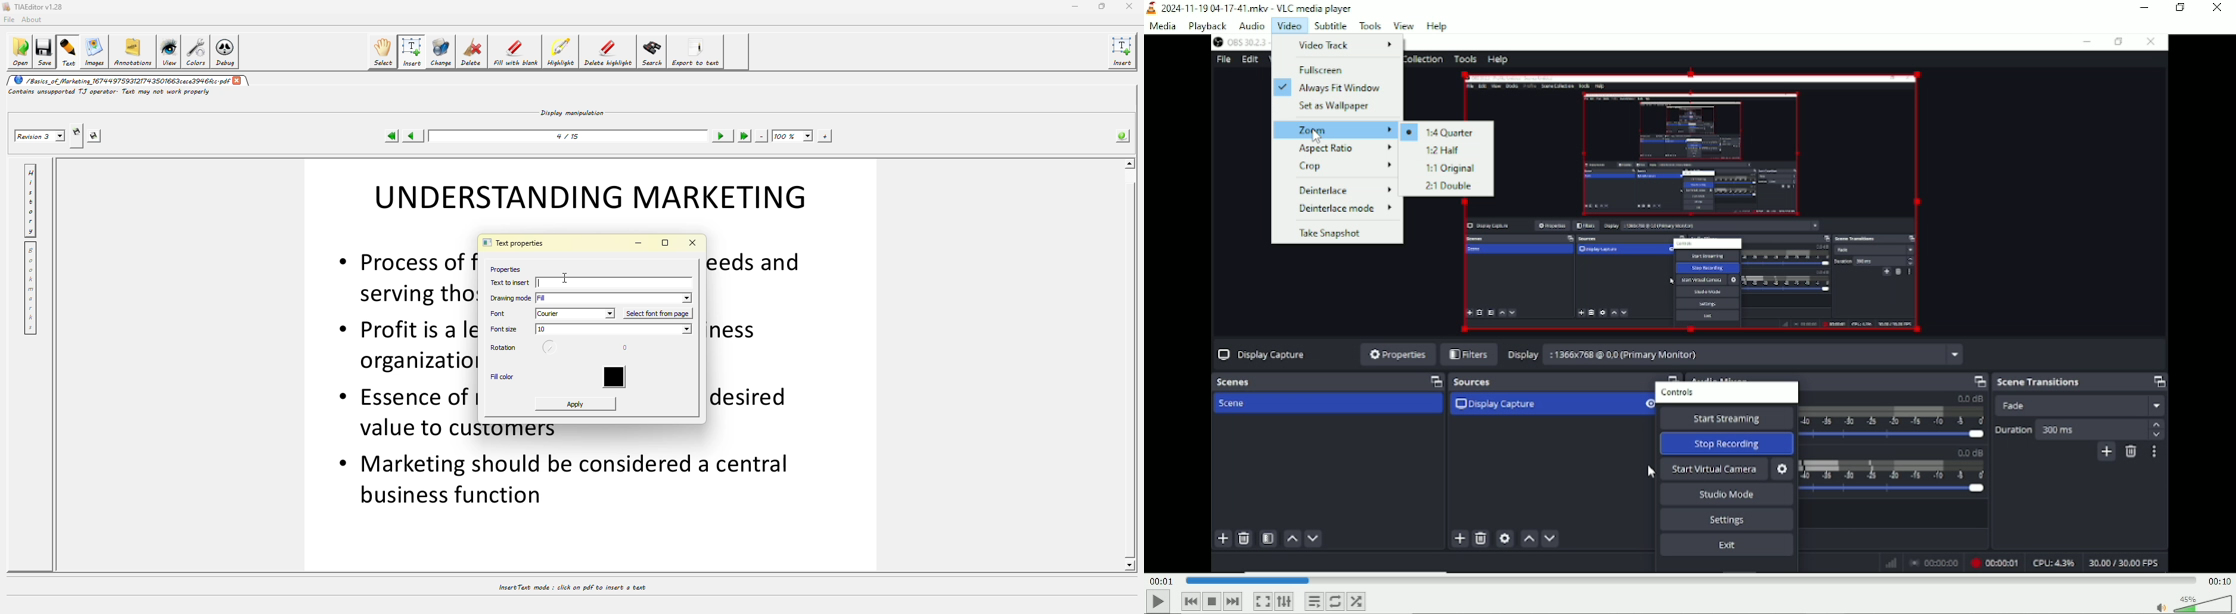 The image size is (2240, 616). What do you see at coordinates (2182, 8) in the screenshot?
I see `restore down` at bounding box center [2182, 8].